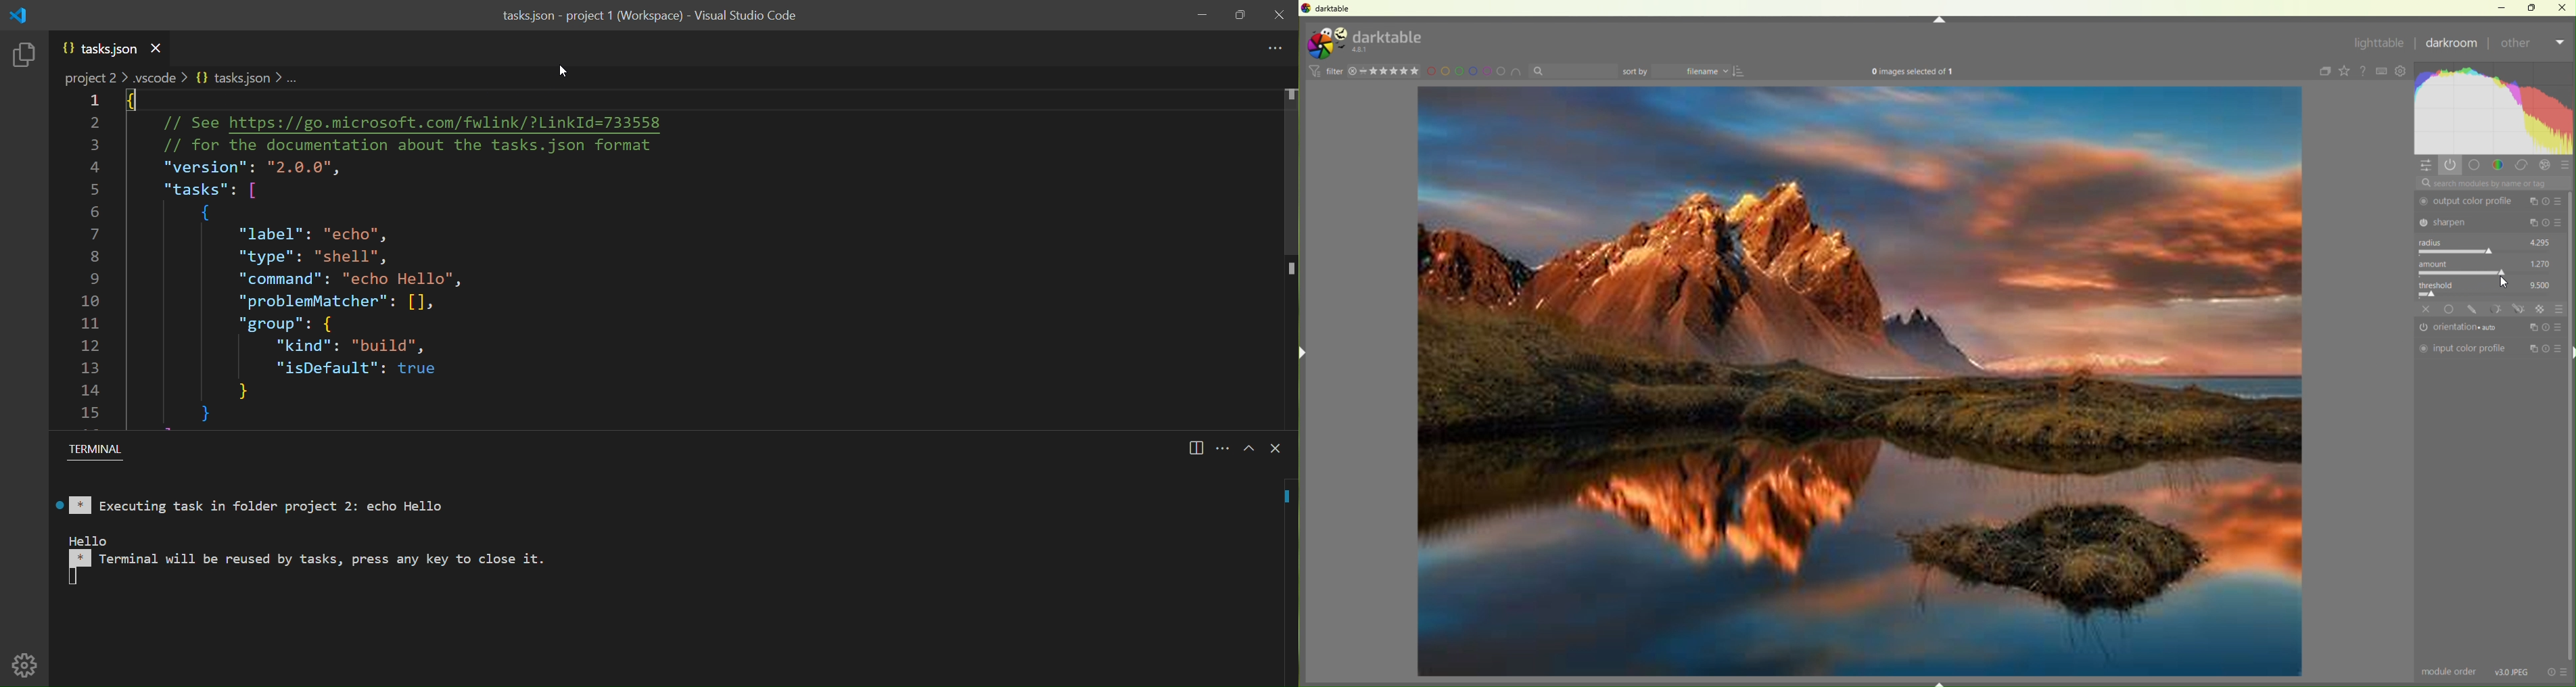  Describe the element at coordinates (2344, 71) in the screenshot. I see `Favourites` at that location.